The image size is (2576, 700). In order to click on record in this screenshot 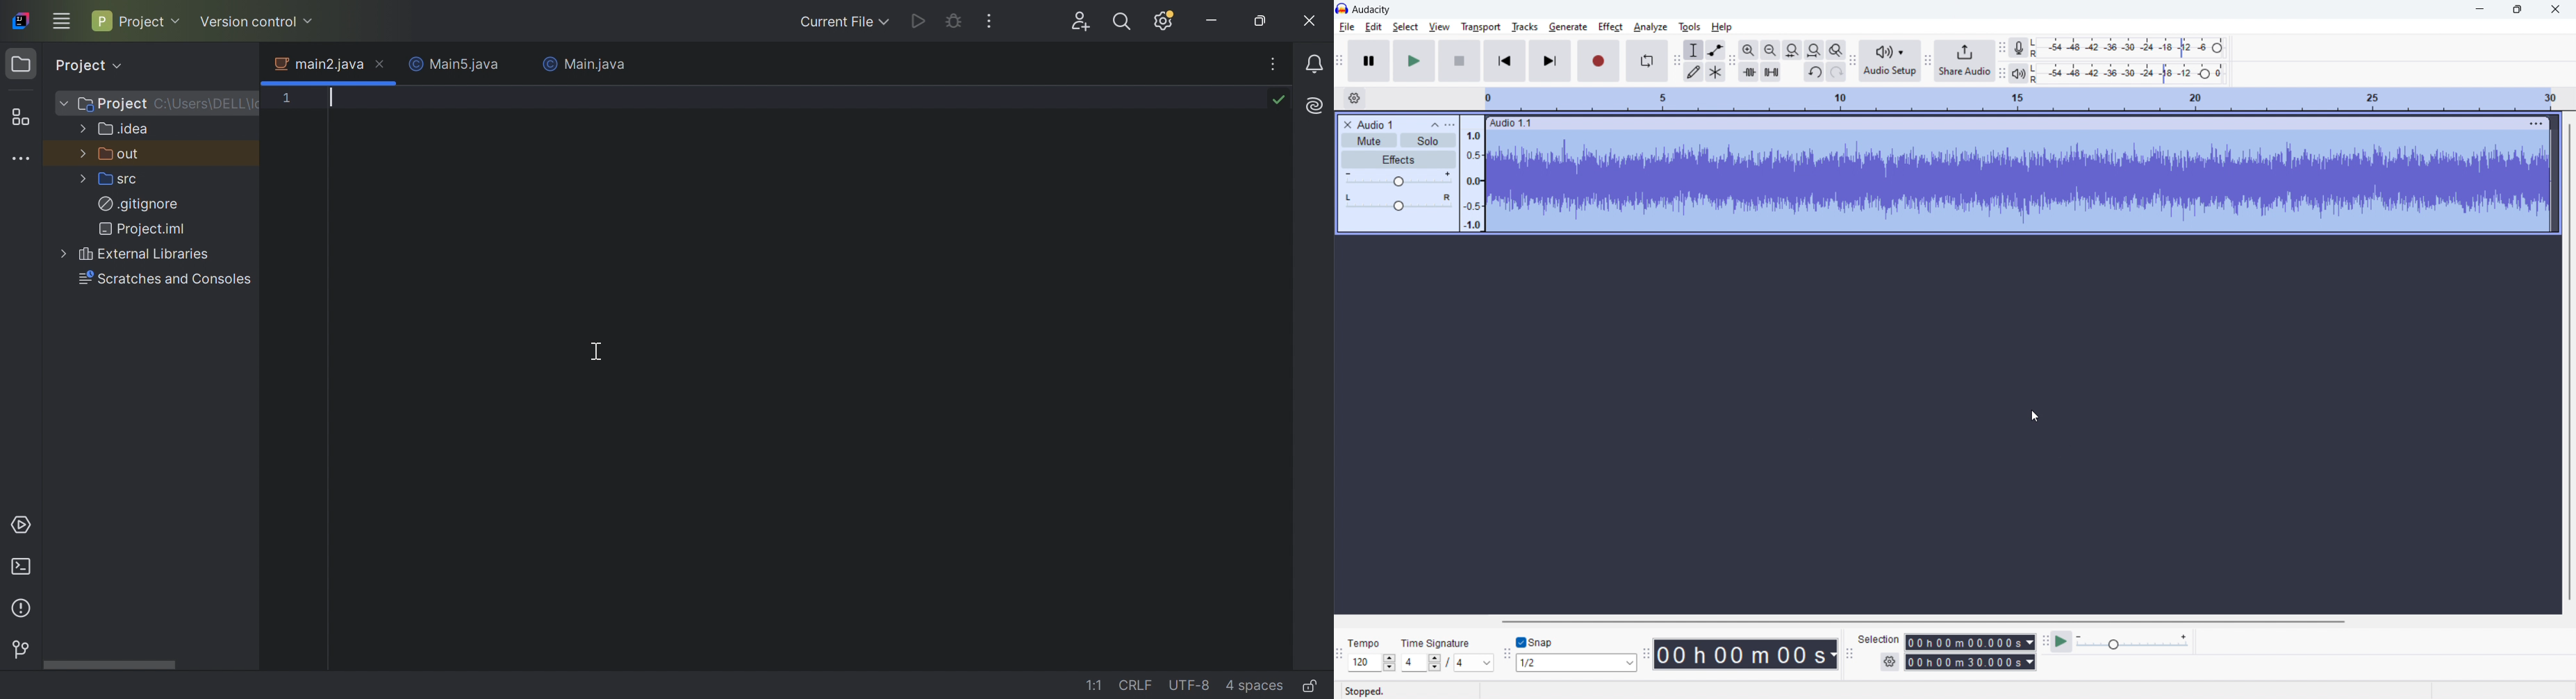, I will do `click(1598, 61)`.